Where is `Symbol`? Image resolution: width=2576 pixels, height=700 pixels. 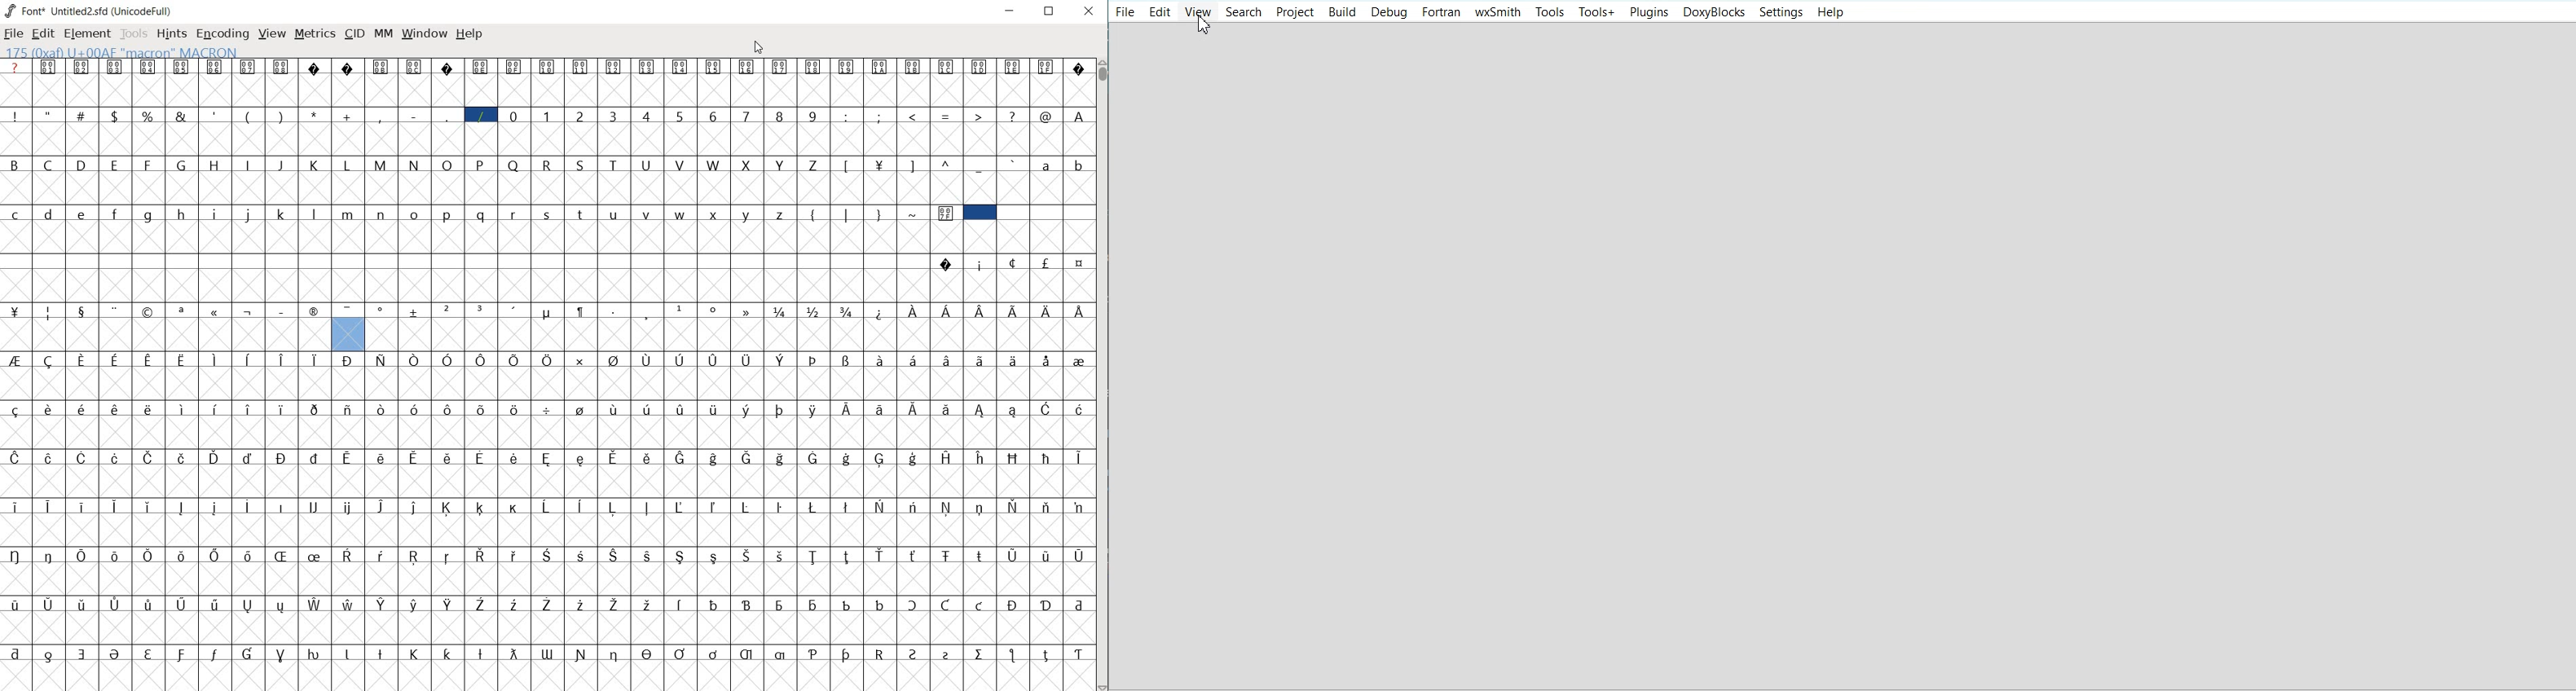 Symbol is located at coordinates (85, 409).